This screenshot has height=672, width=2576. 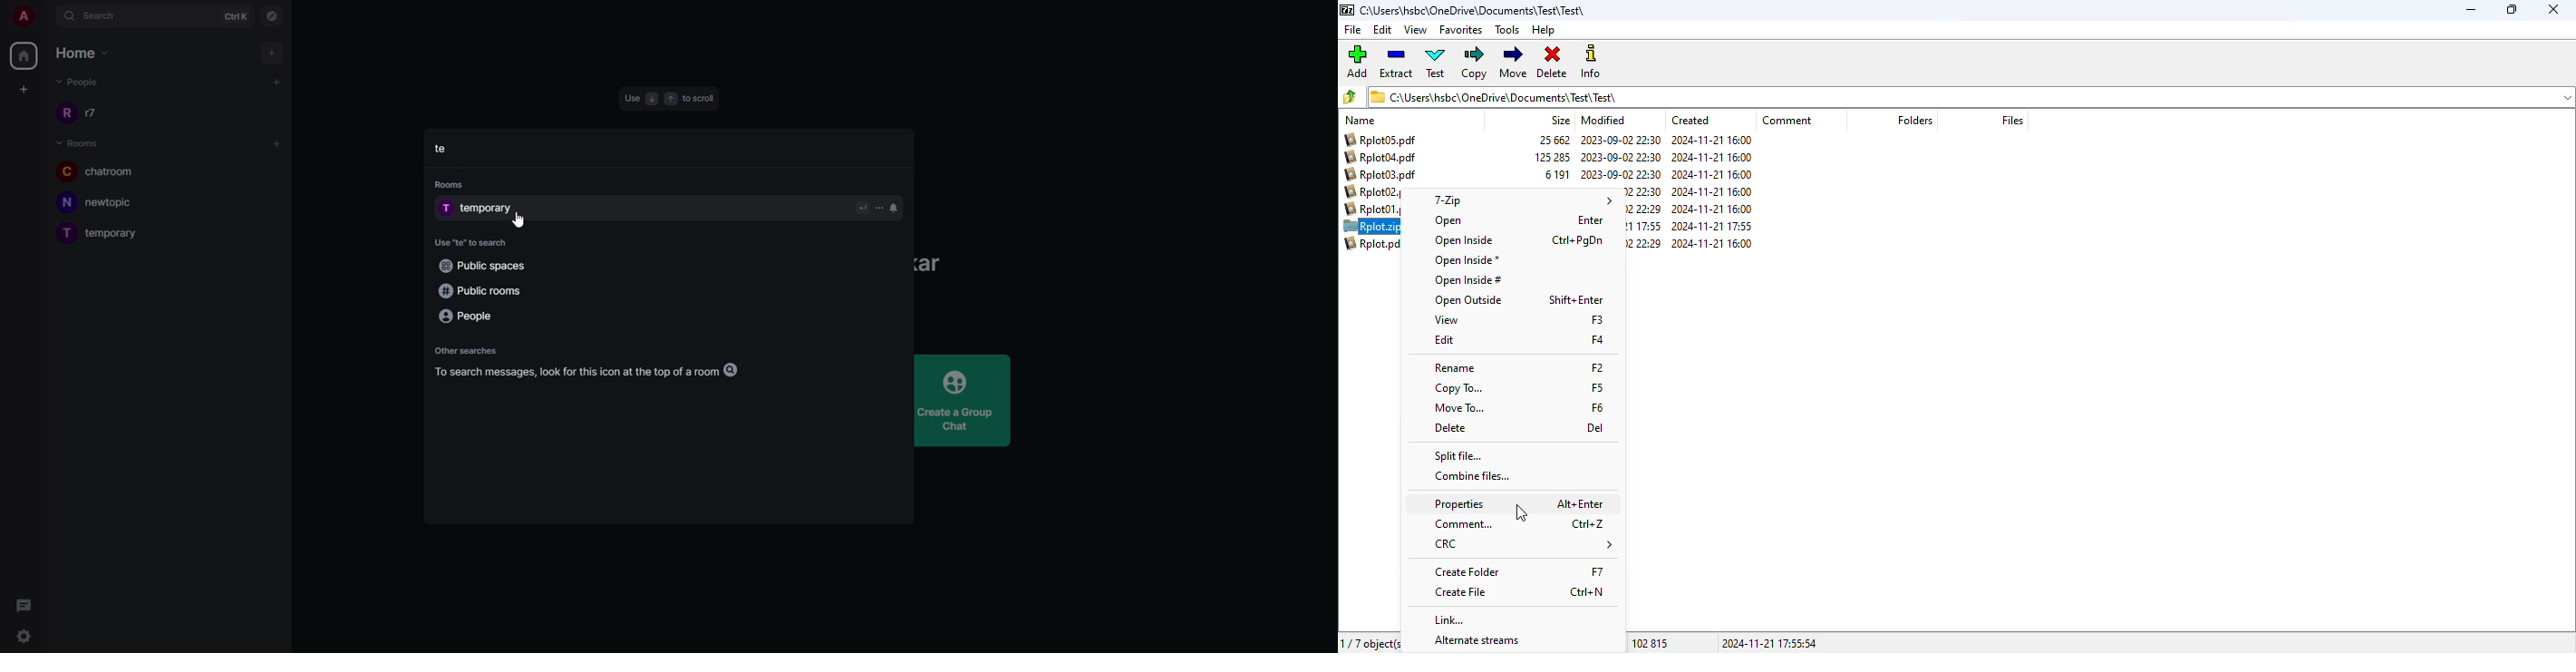 What do you see at coordinates (1603, 120) in the screenshot?
I see `modified` at bounding box center [1603, 120].